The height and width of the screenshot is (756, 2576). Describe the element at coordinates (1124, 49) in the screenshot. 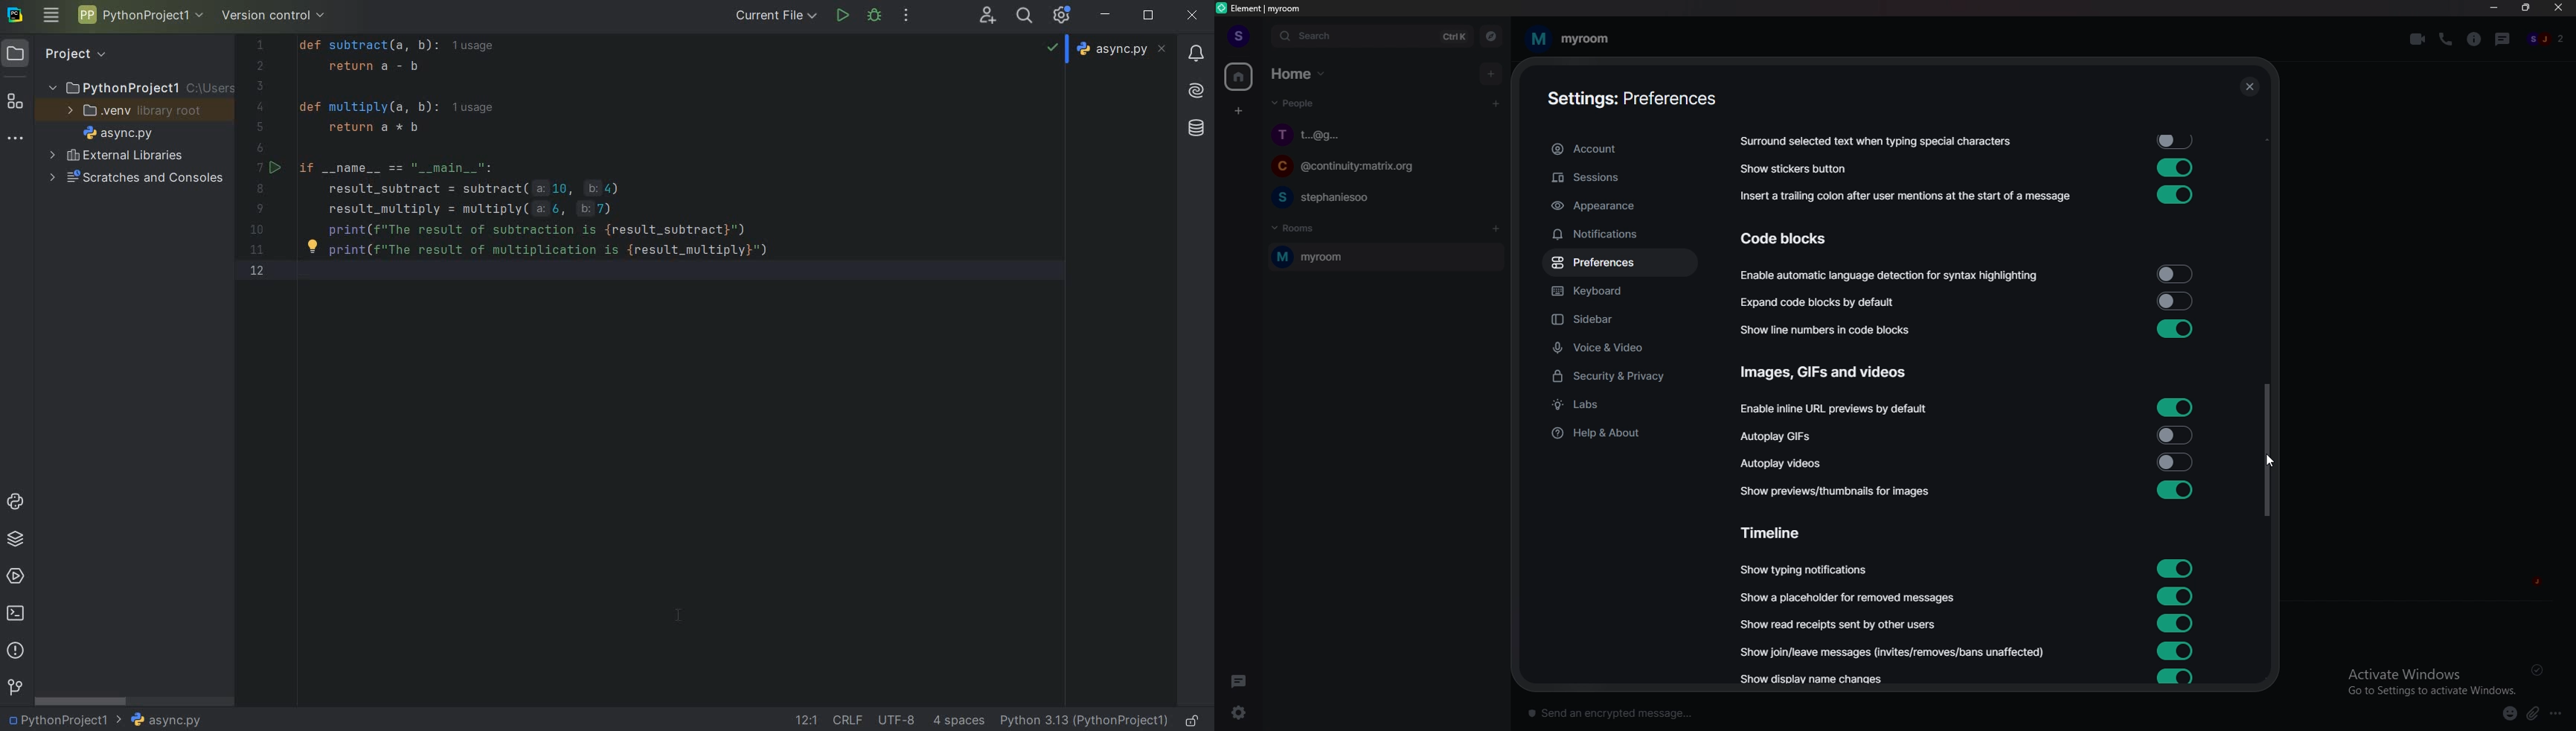

I see `async.py` at that location.